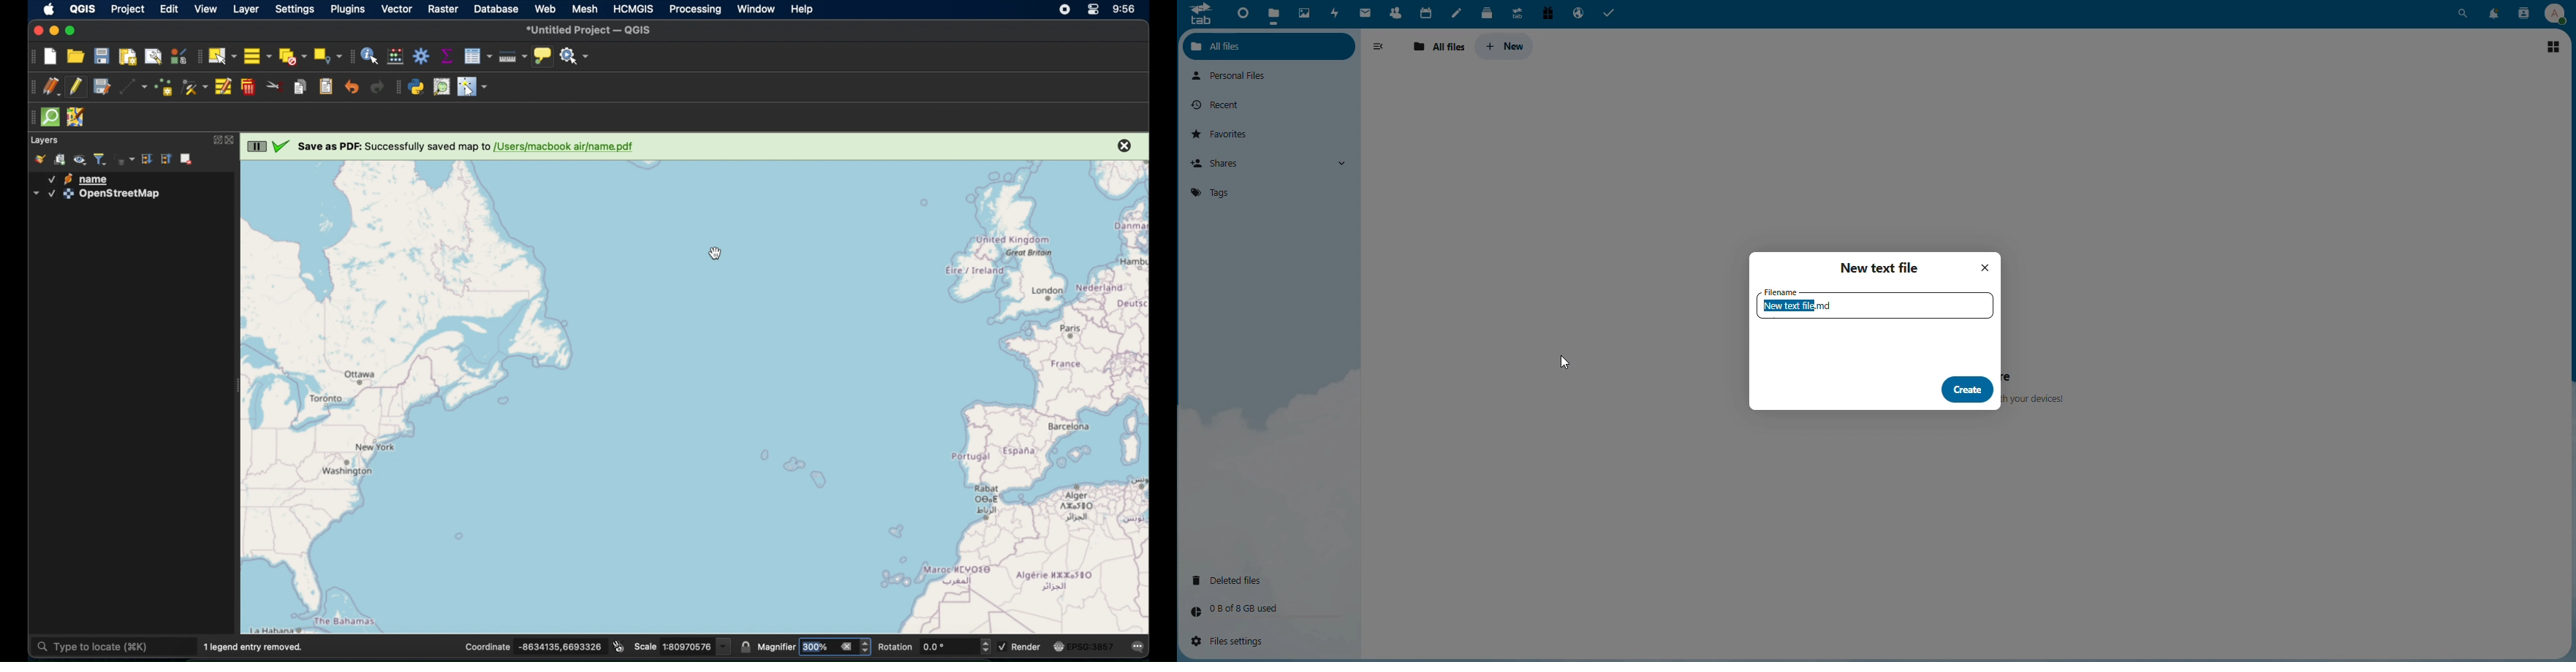 The image size is (2576, 672). What do you see at coordinates (1484, 12) in the screenshot?
I see `Deck` at bounding box center [1484, 12].